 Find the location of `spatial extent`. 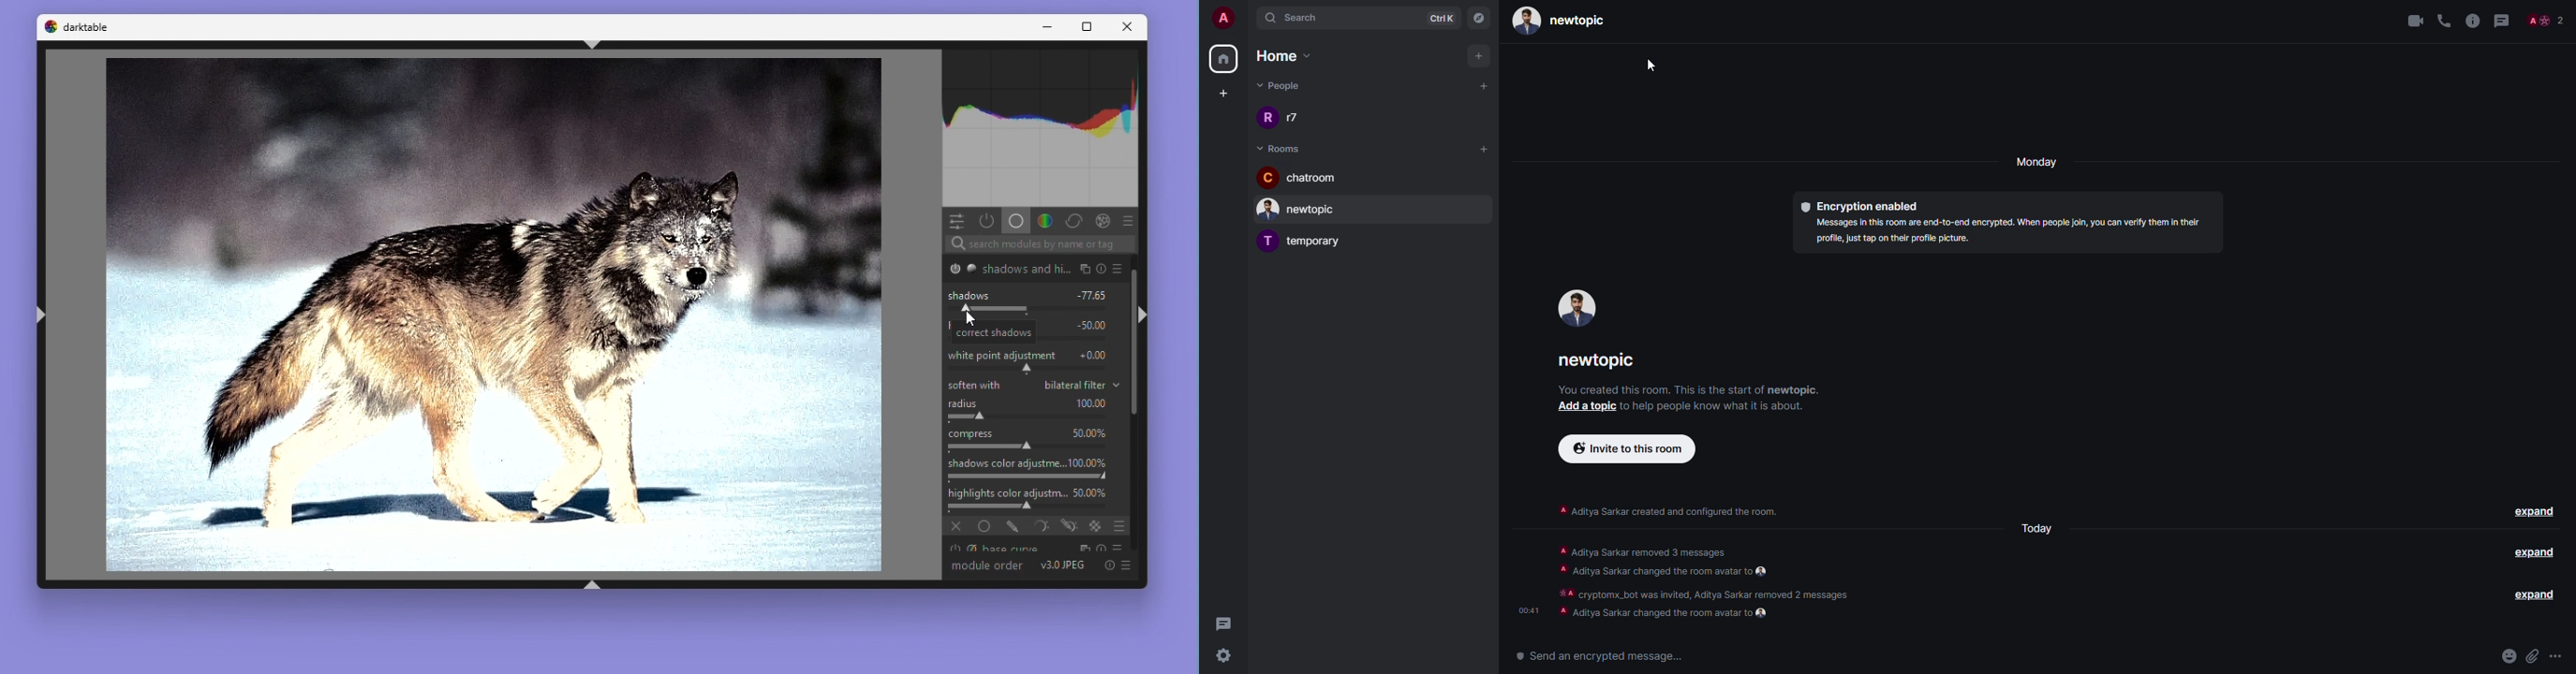

spatial extent is located at coordinates (968, 417).